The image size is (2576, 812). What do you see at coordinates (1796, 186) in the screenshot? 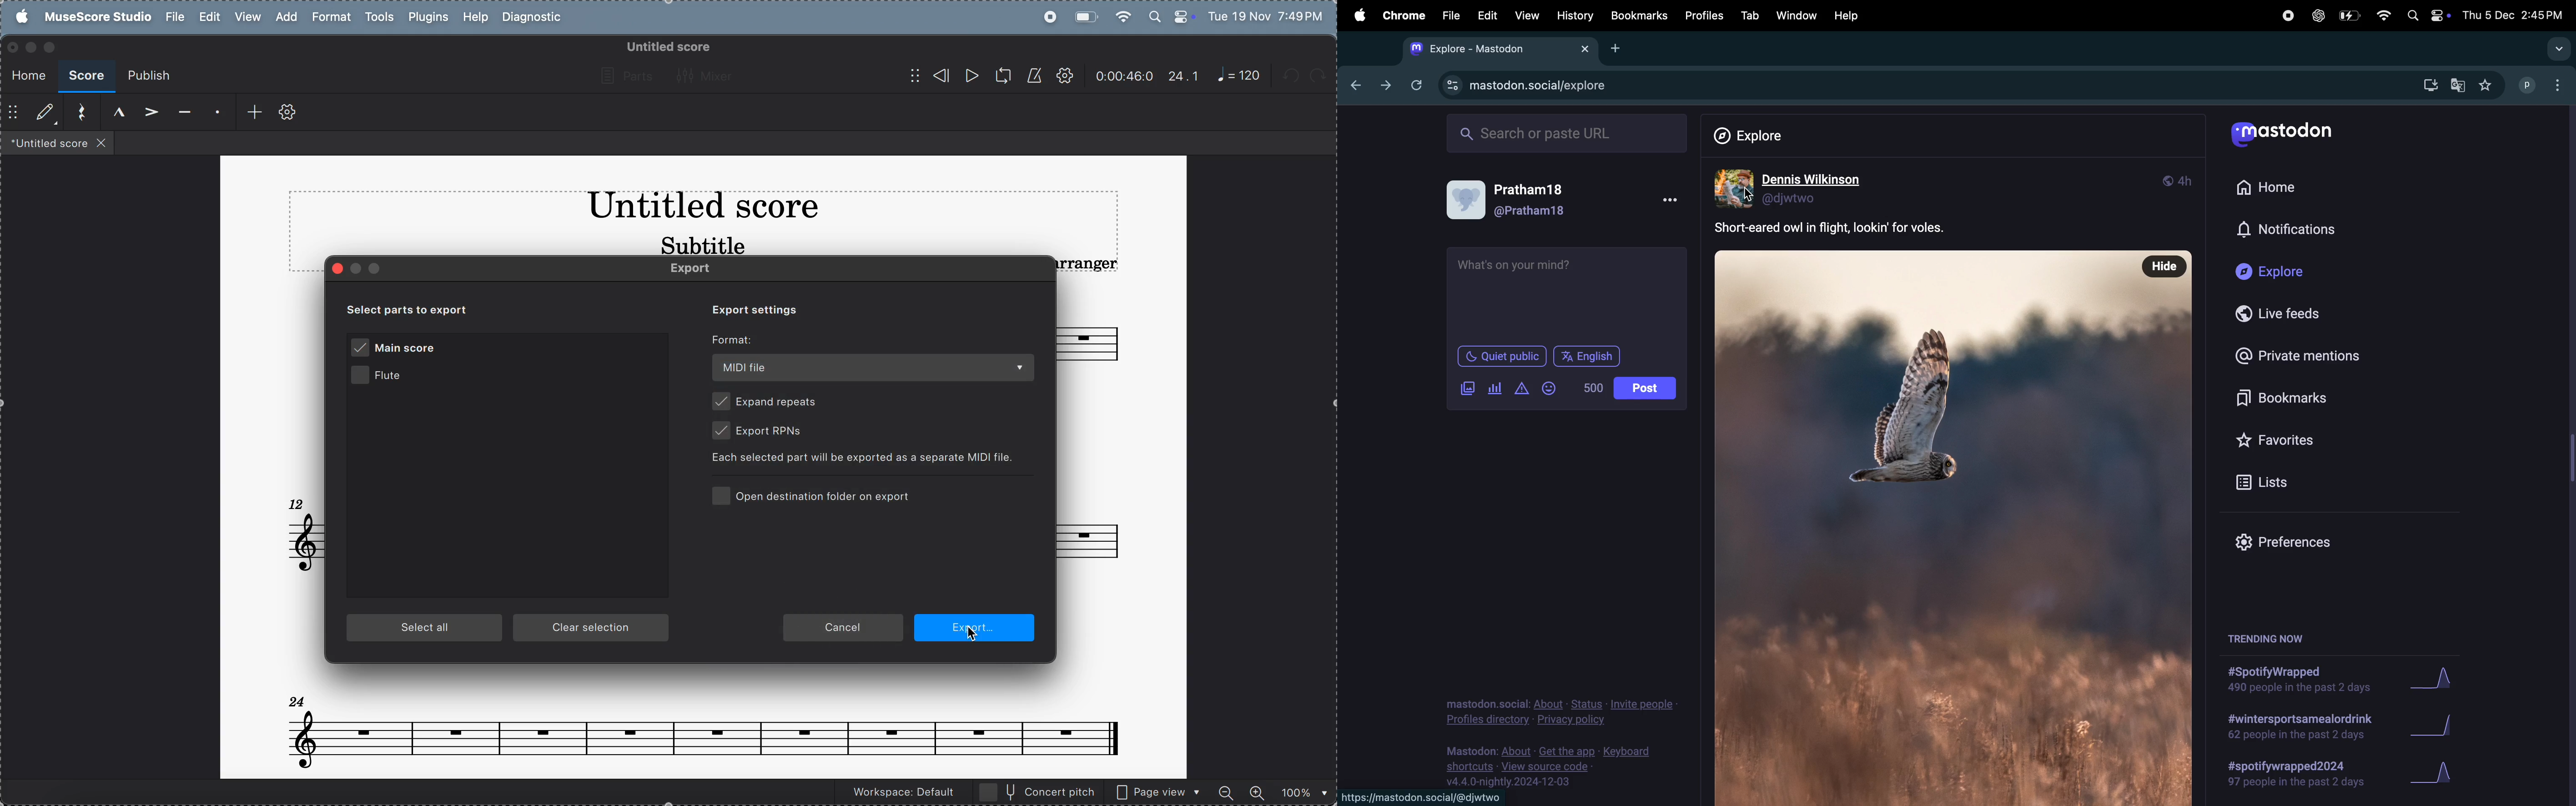
I see `dennis wilson` at bounding box center [1796, 186].